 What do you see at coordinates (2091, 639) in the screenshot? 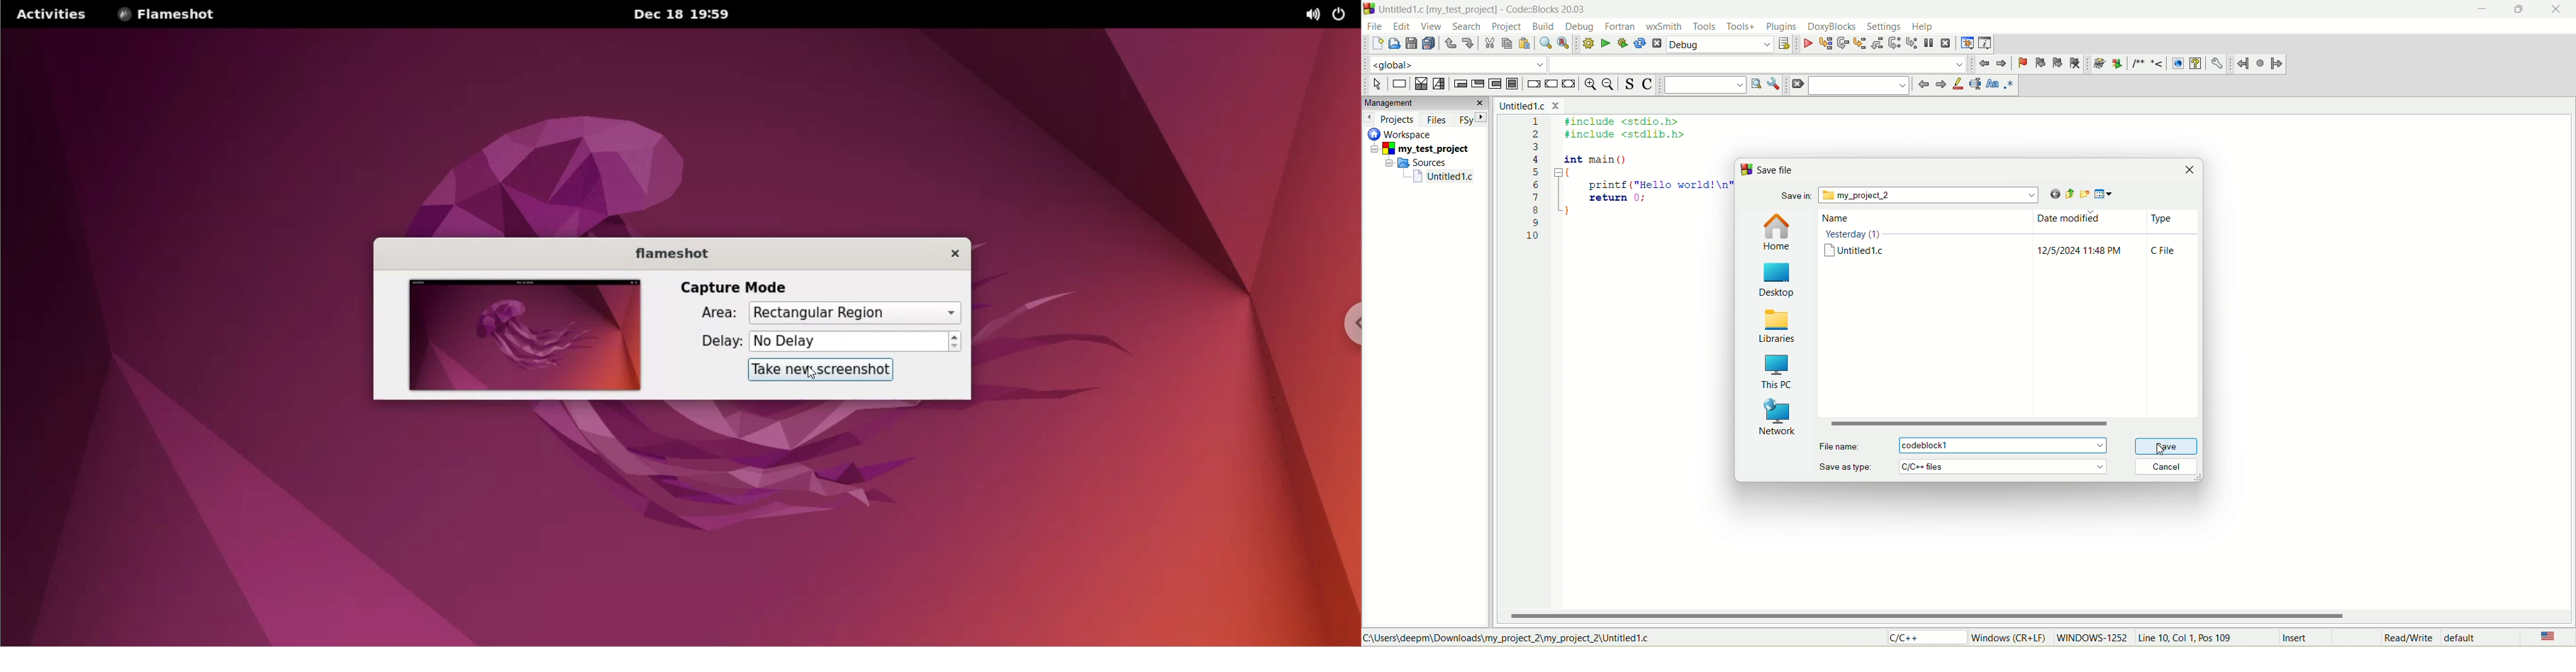
I see `WINDOWS-1252` at bounding box center [2091, 639].